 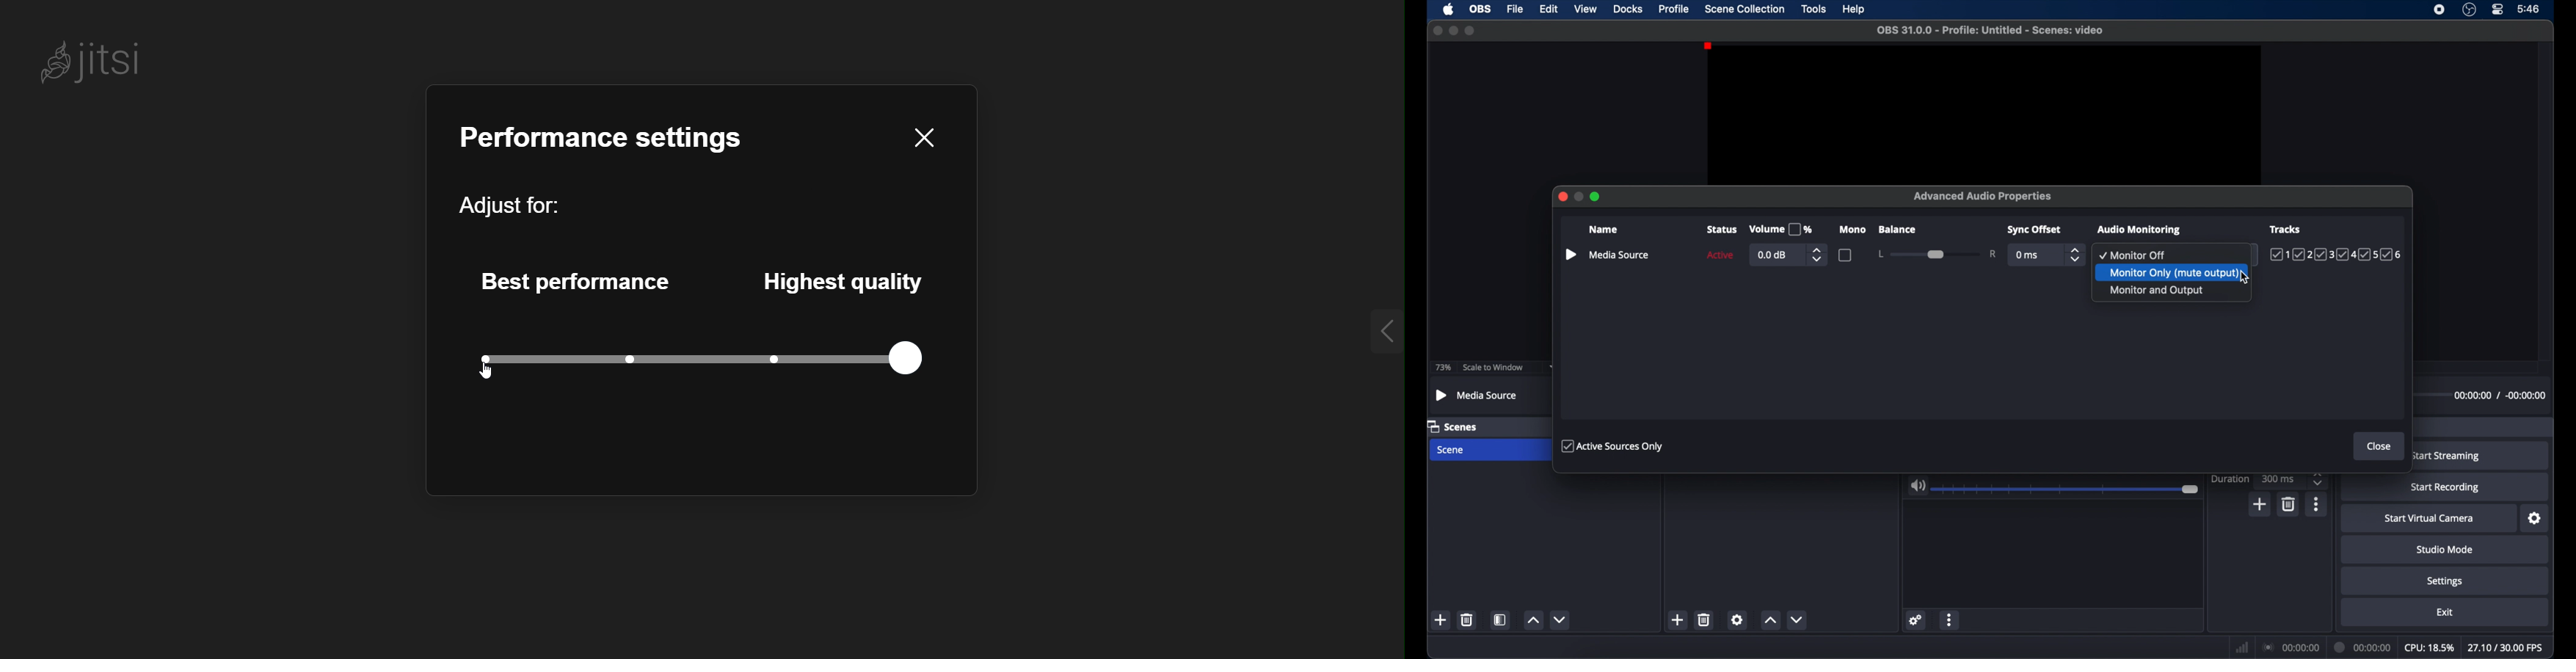 I want to click on cursor, so click(x=2246, y=278).